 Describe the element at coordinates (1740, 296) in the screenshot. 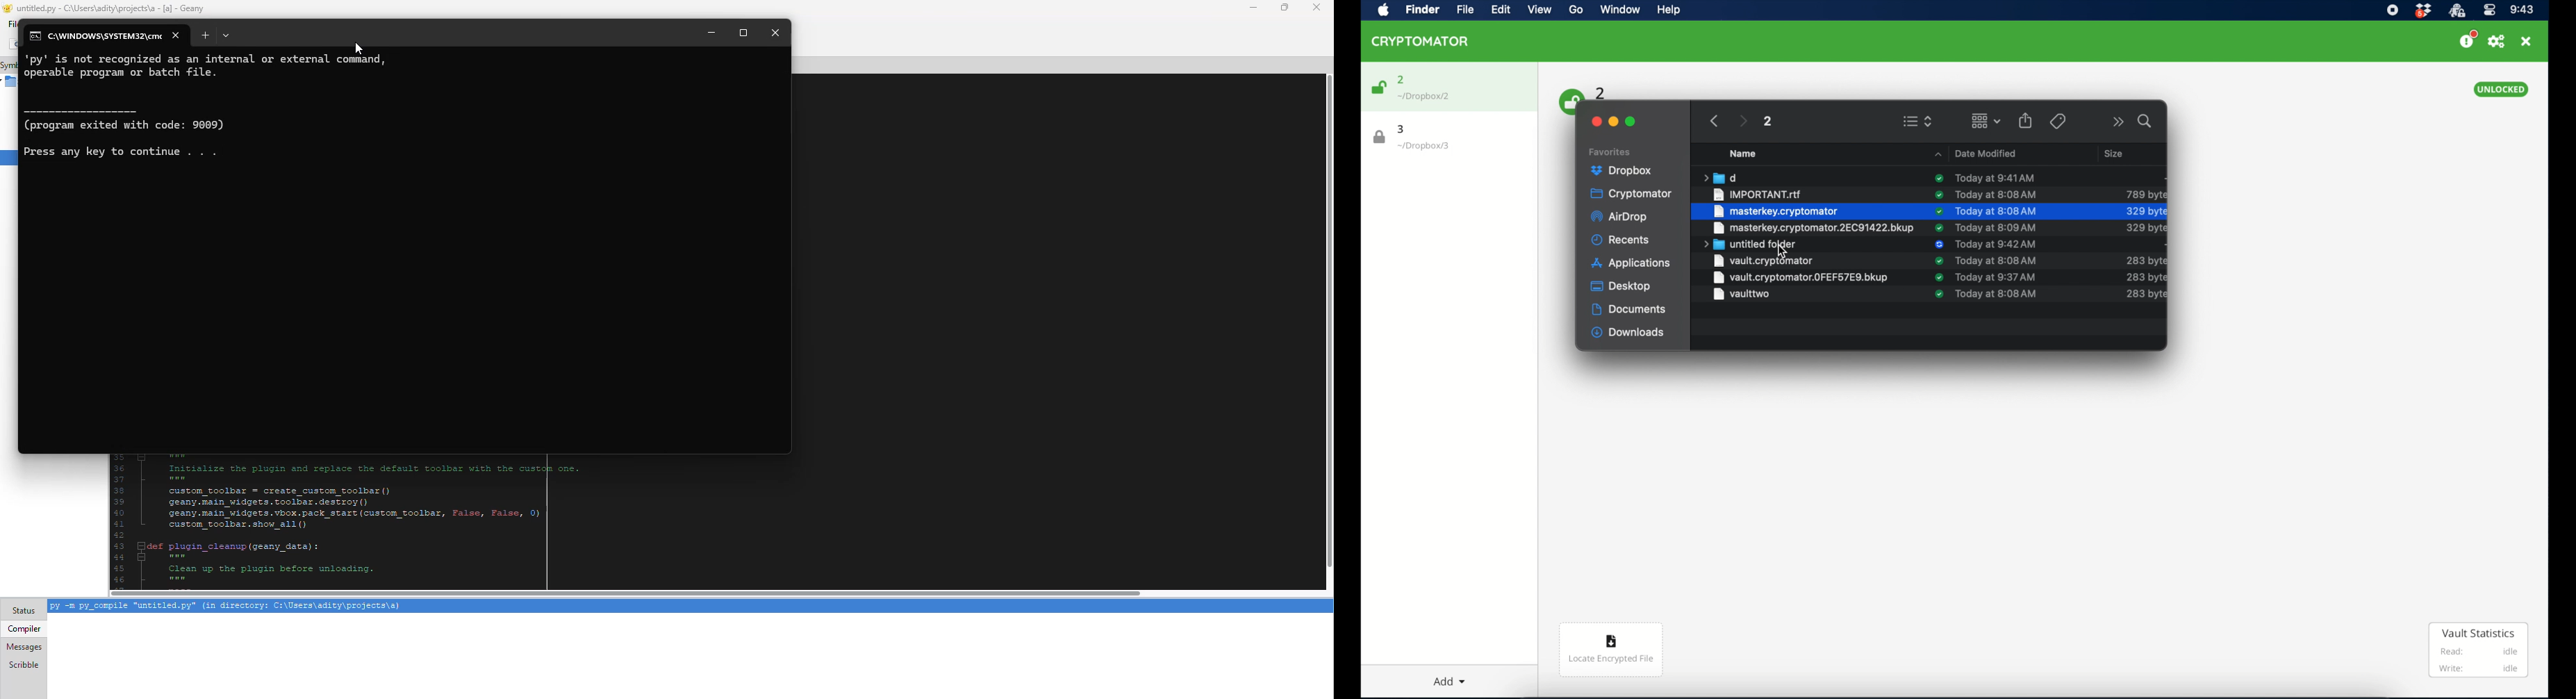

I see `vaulttwo` at that location.